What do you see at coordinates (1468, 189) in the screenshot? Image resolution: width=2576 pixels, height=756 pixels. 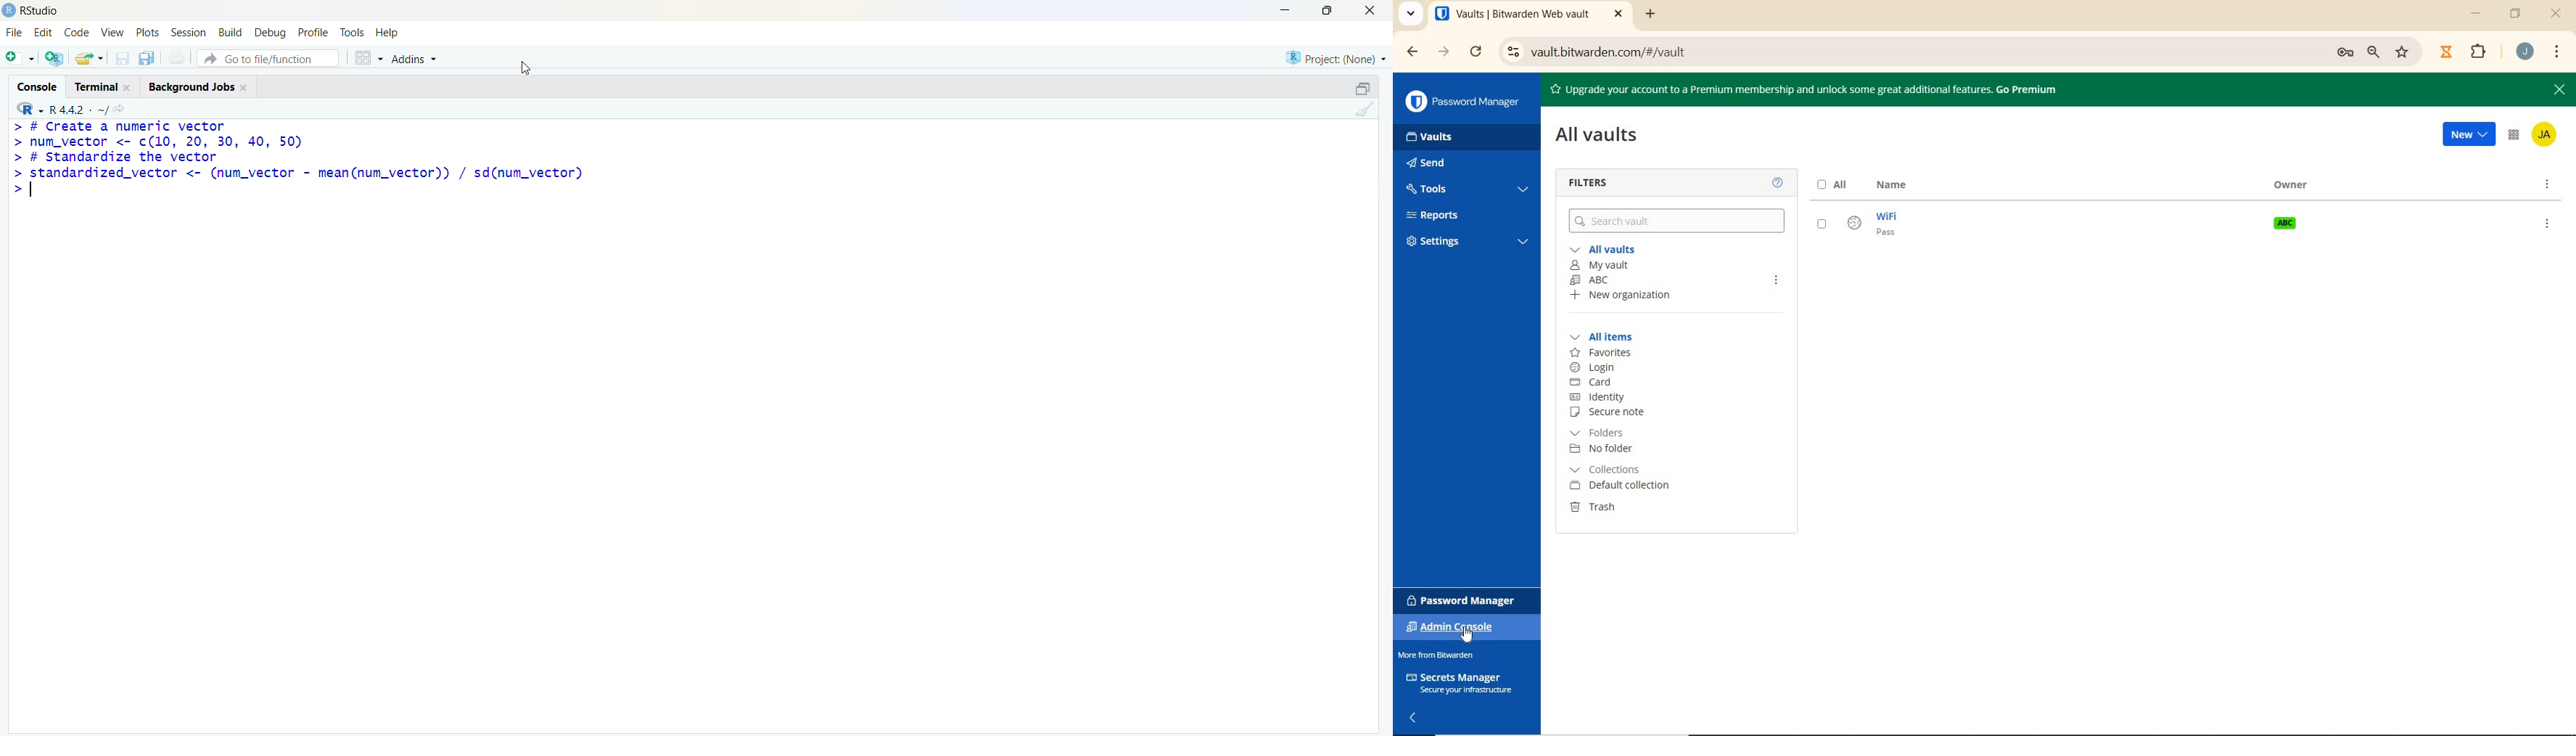 I see `TOOLS` at bounding box center [1468, 189].